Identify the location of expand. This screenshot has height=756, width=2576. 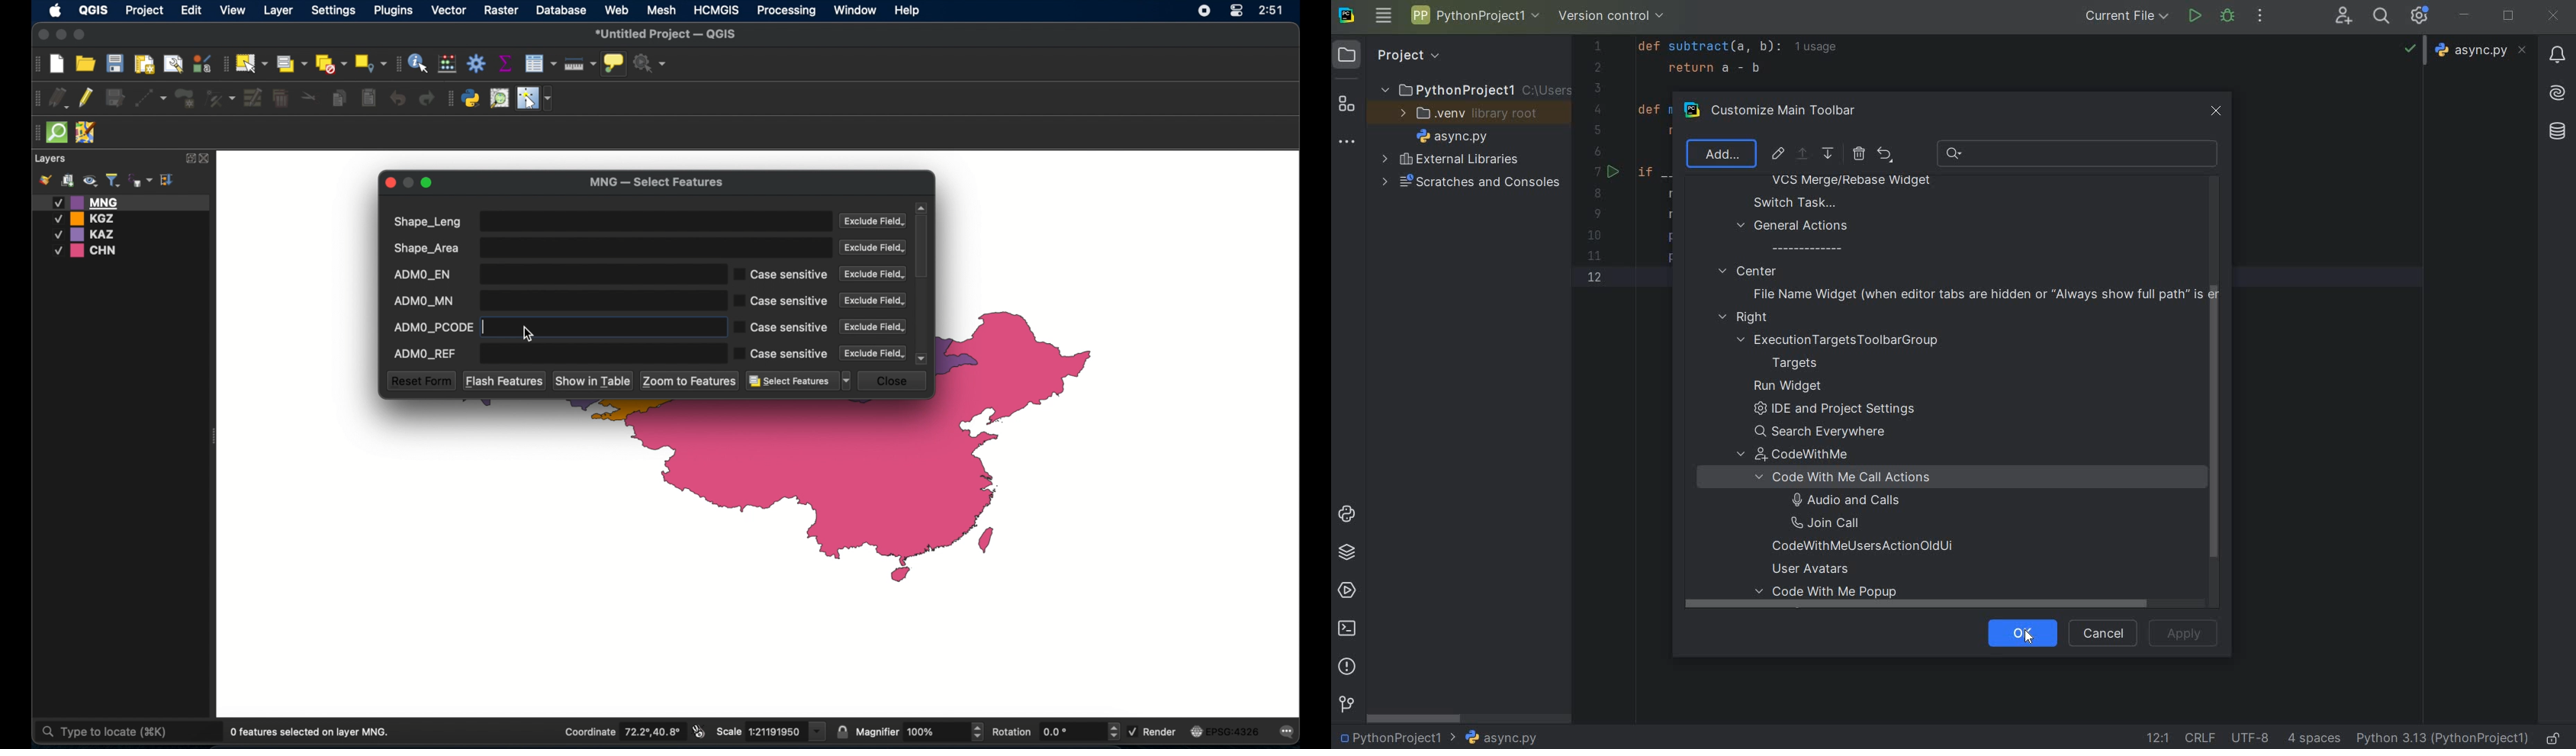
(188, 158).